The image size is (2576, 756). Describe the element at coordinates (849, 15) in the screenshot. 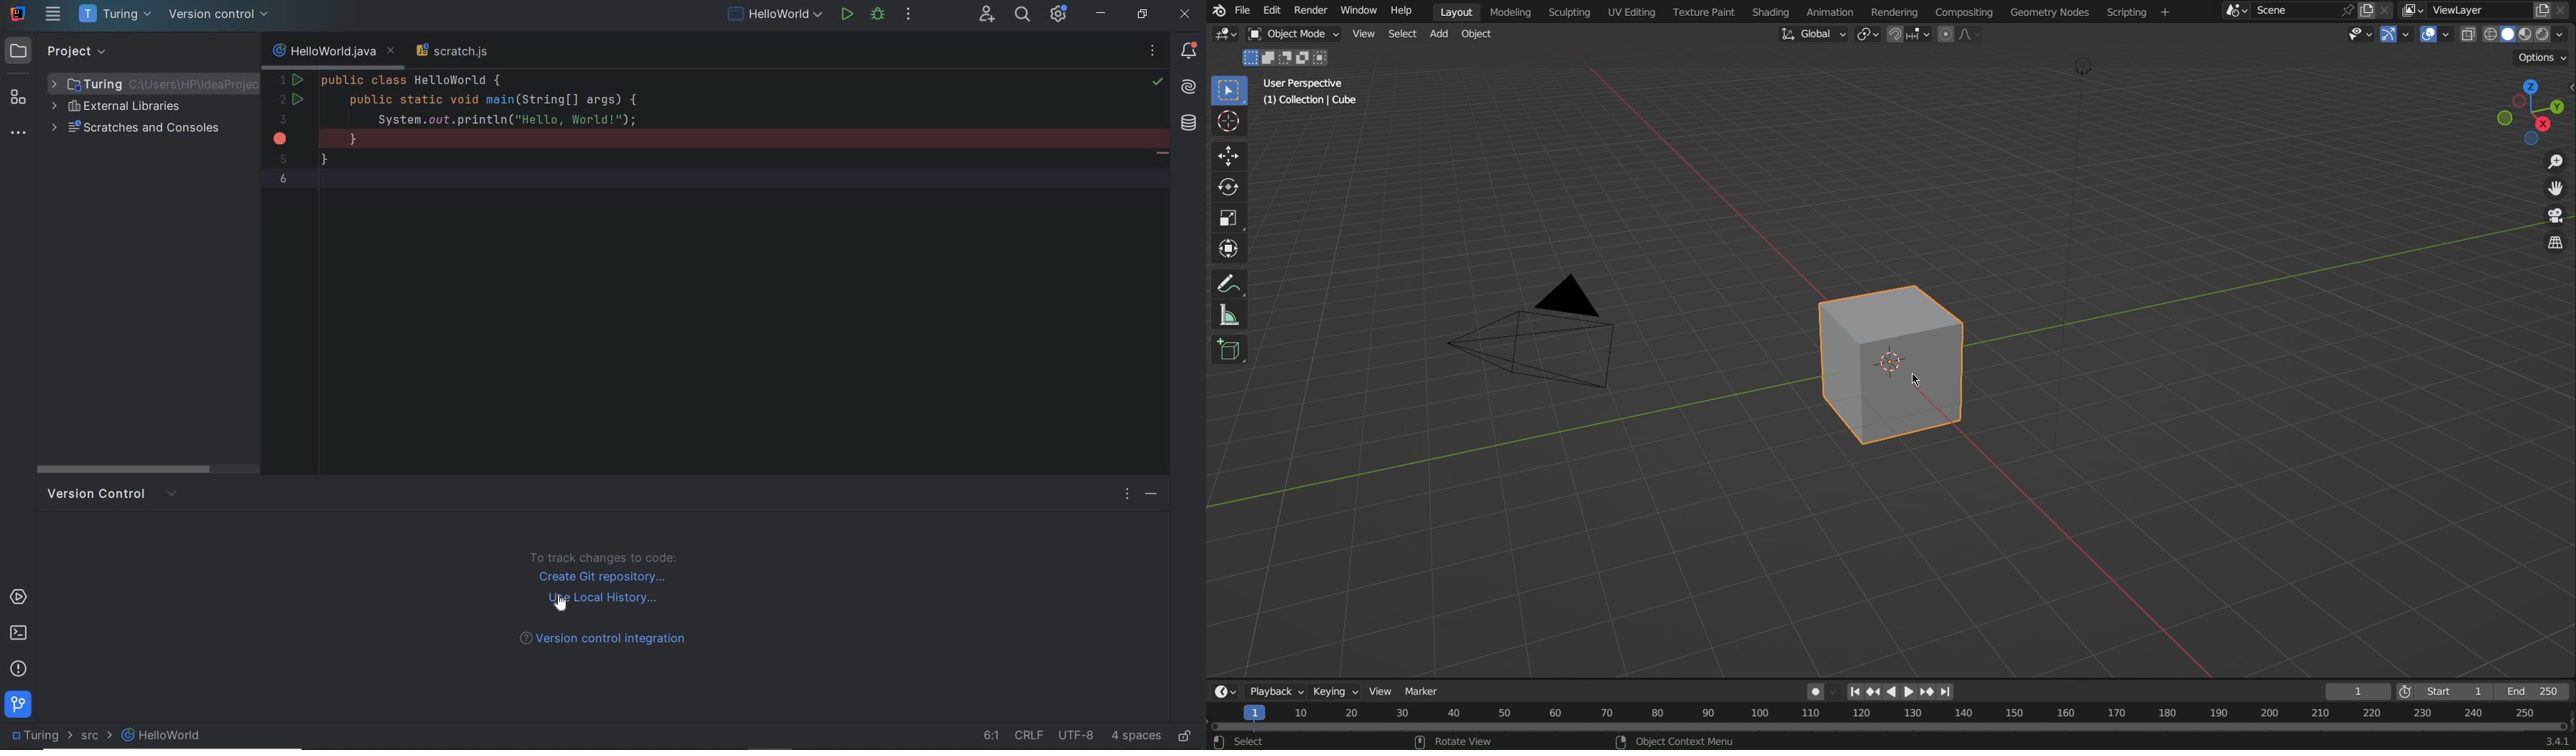

I see `run` at that location.